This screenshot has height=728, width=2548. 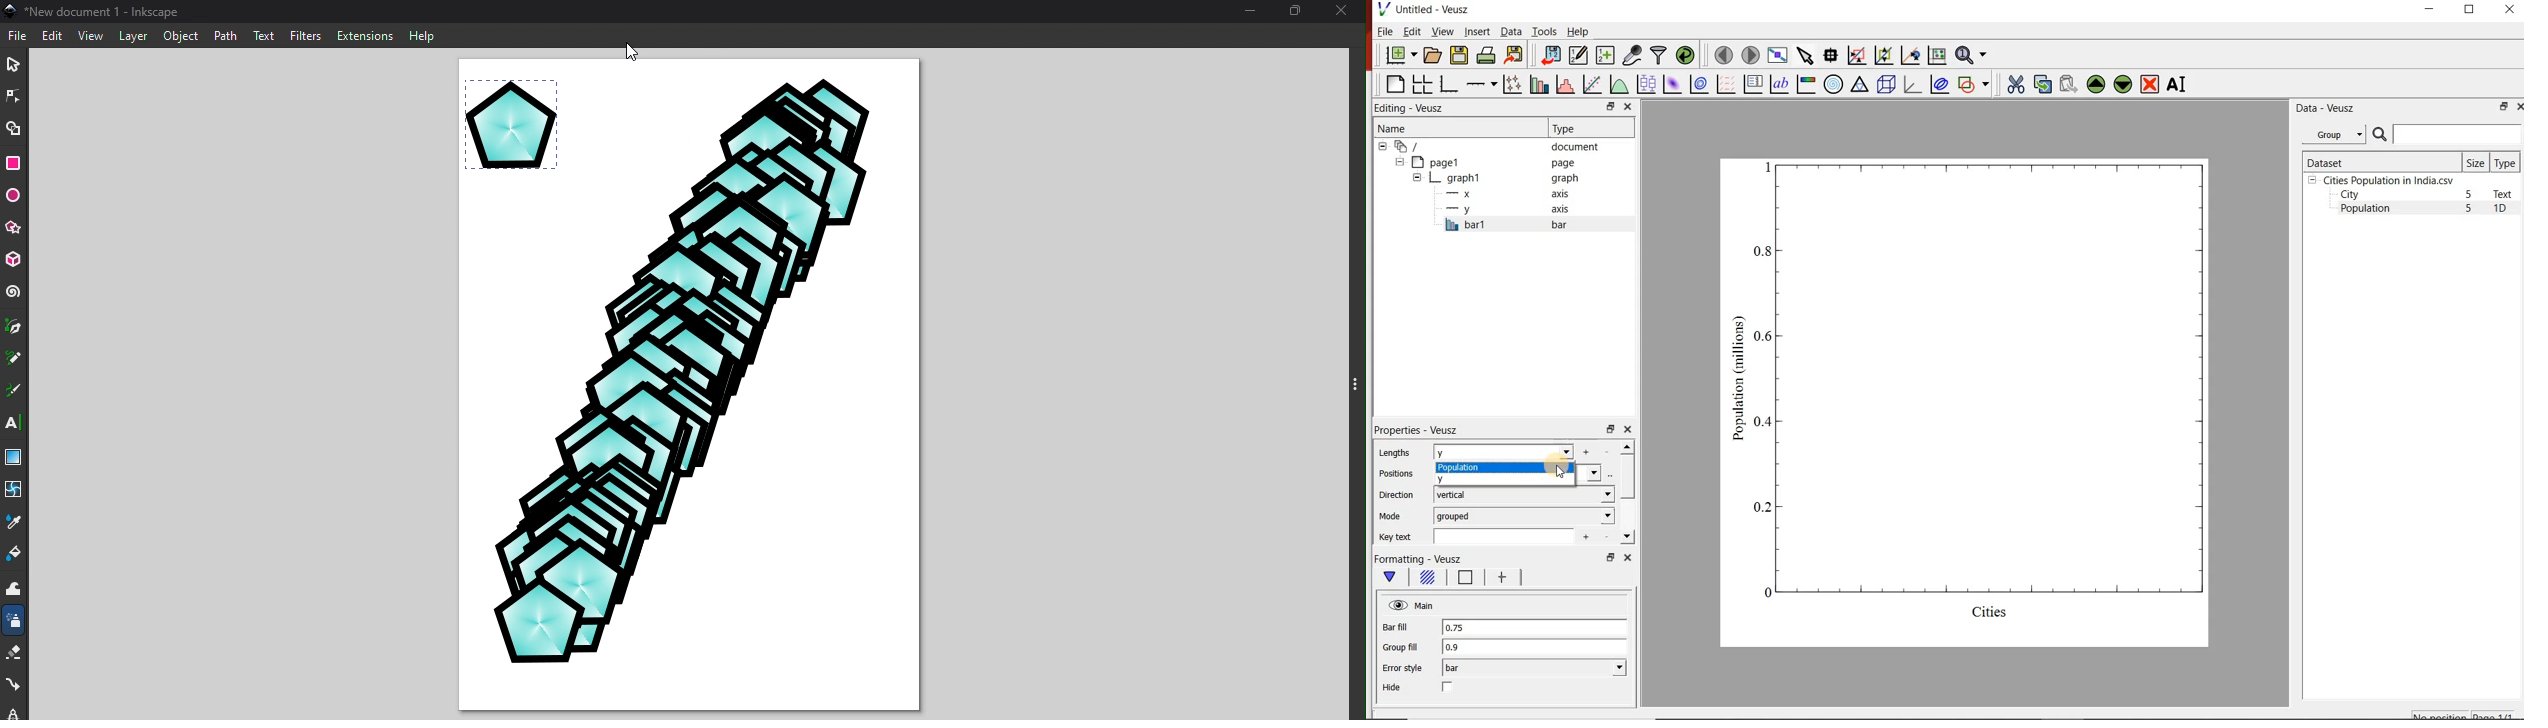 What do you see at coordinates (1563, 84) in the screenshot?
I see `histogram of a dataset` at bounding box center [1563, 84].